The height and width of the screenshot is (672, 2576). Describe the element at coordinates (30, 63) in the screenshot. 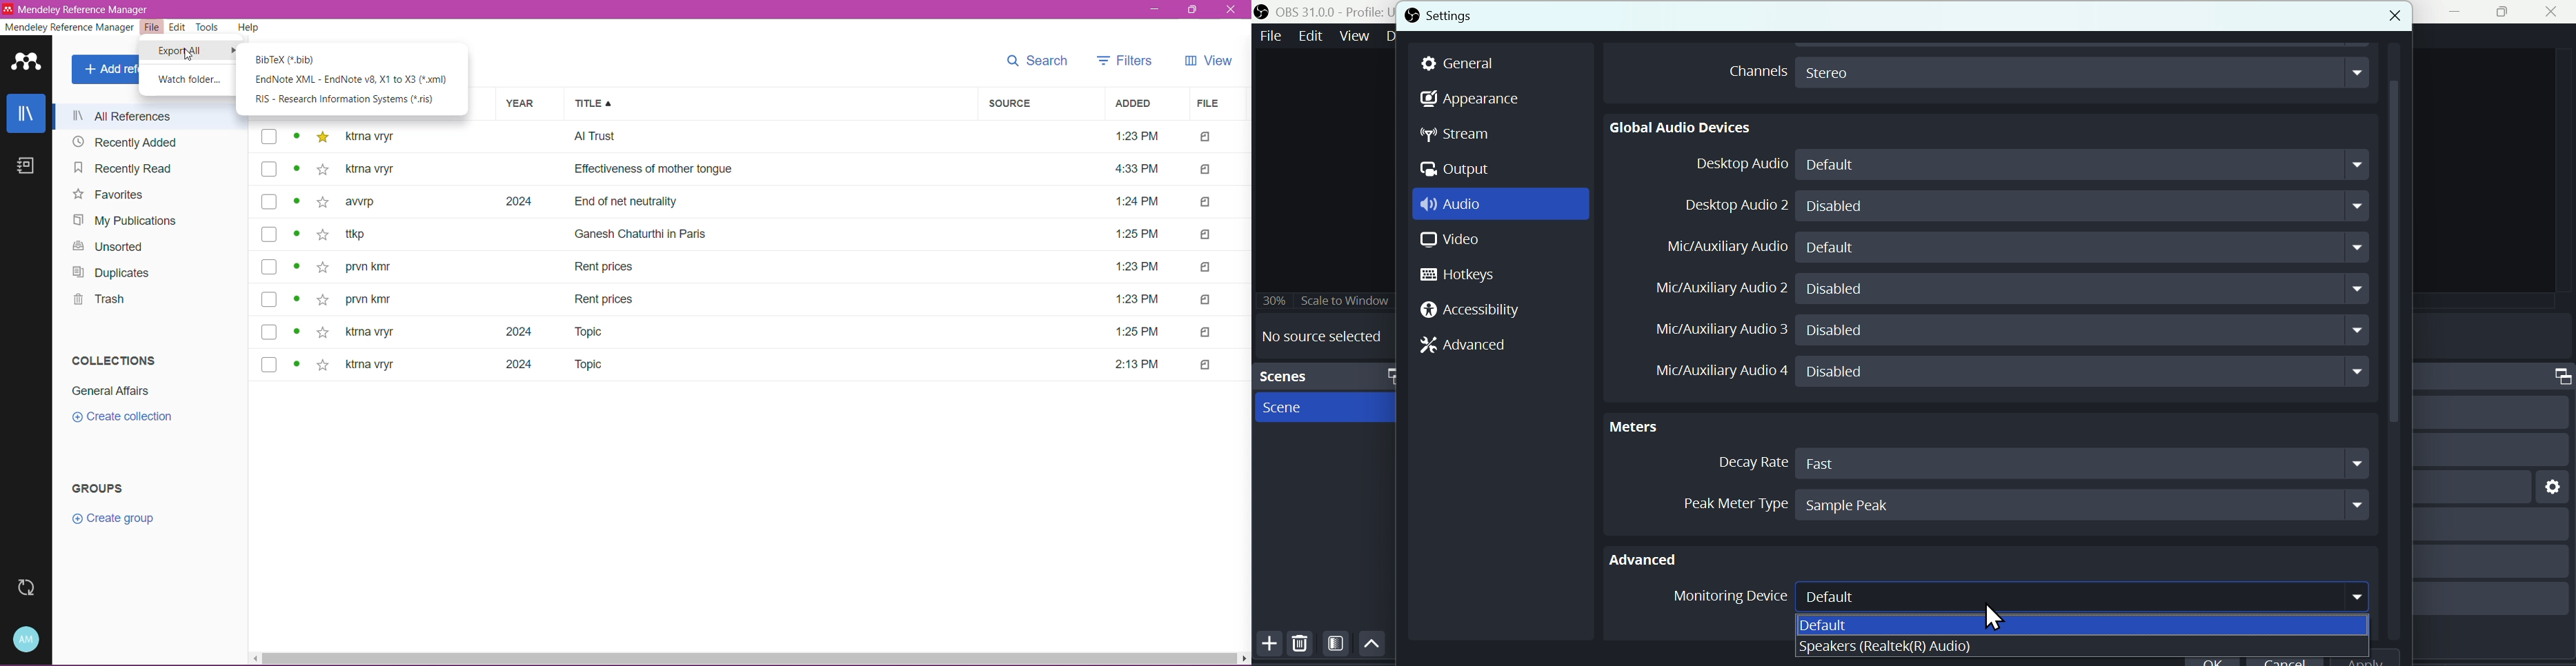

I see `Application Logo` at that location.